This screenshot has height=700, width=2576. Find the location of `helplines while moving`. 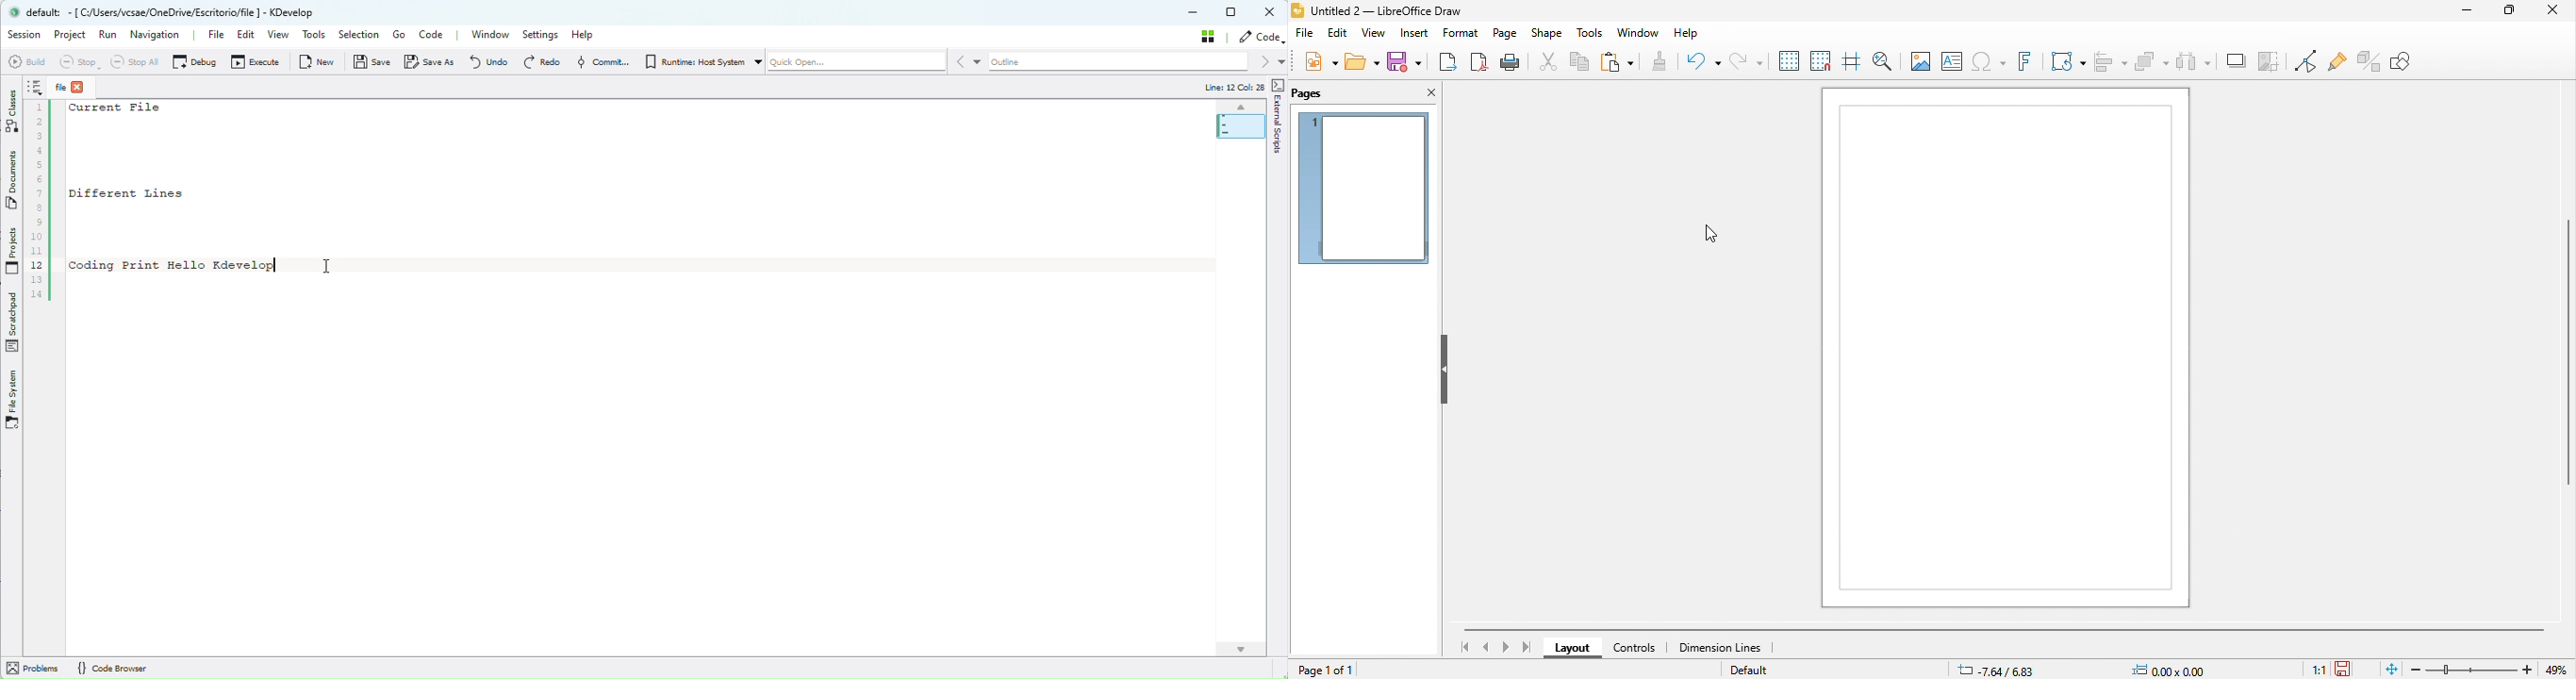

helplines while moving is located at coordinates (1849, 61).